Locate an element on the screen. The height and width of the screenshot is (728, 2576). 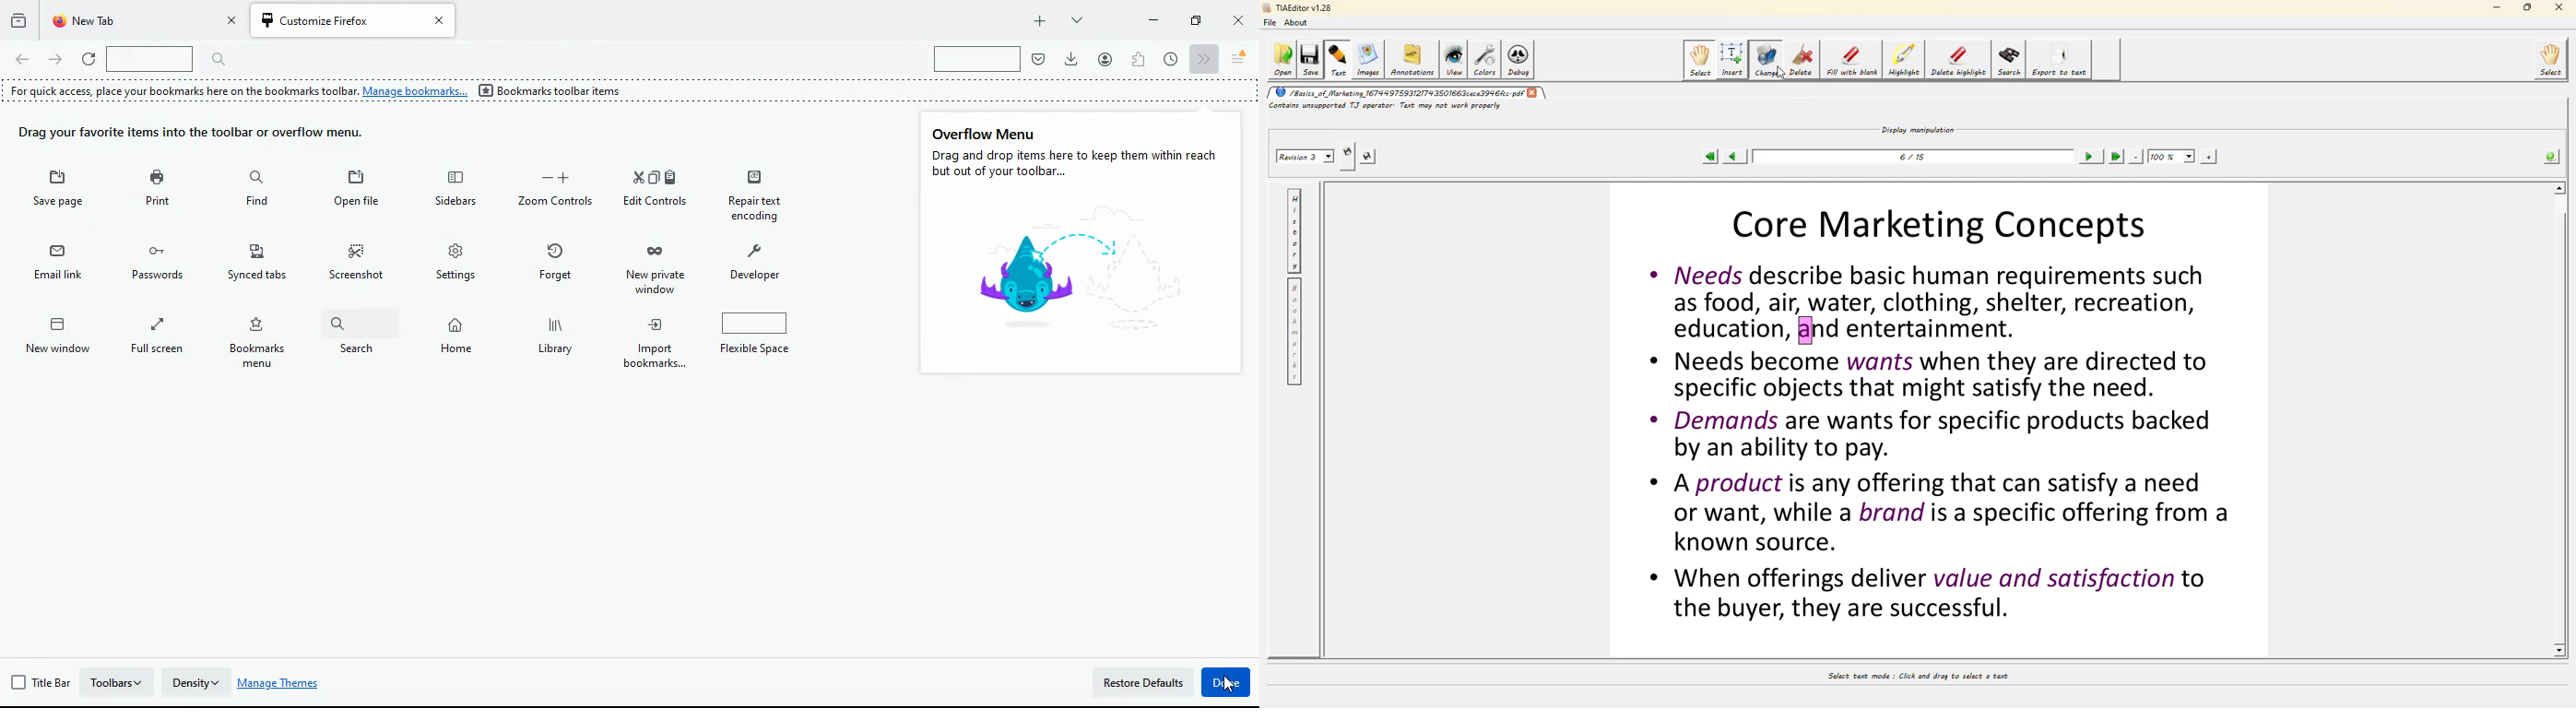
settings is located at coordinates (560, 263).